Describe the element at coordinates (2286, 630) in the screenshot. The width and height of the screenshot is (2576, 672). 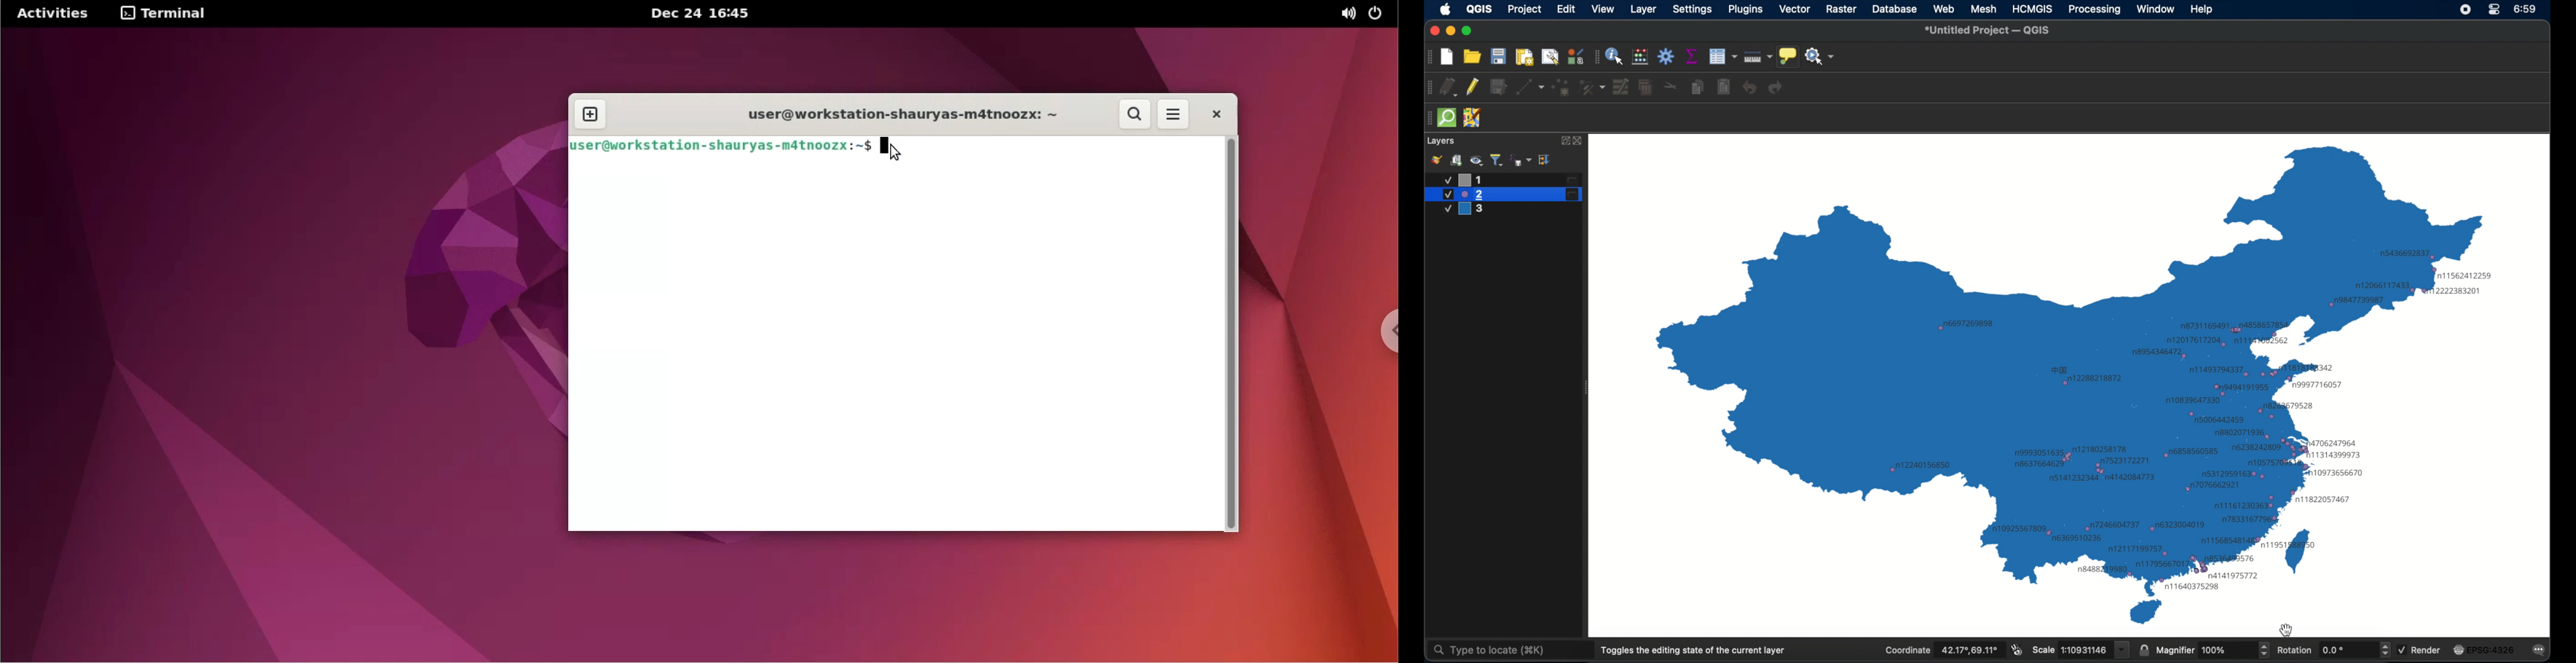
I see `cursor` at that location.